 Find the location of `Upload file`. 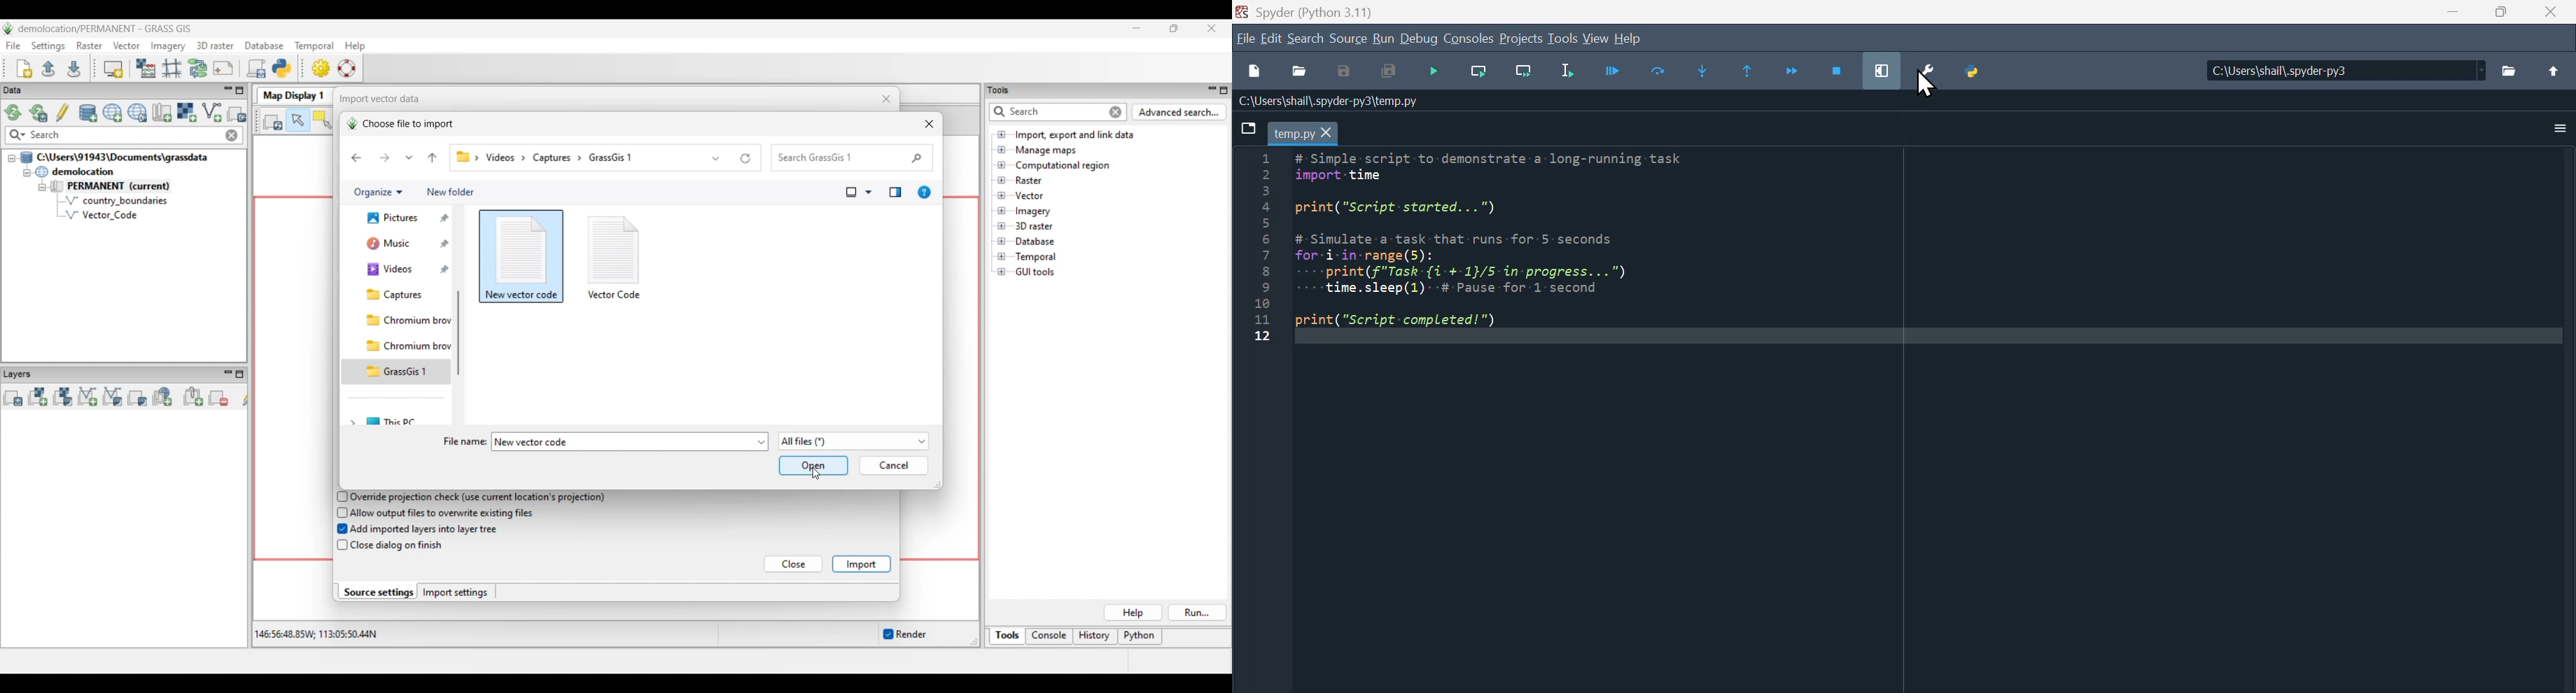

Upload file is located at coordinates (2558, 70).